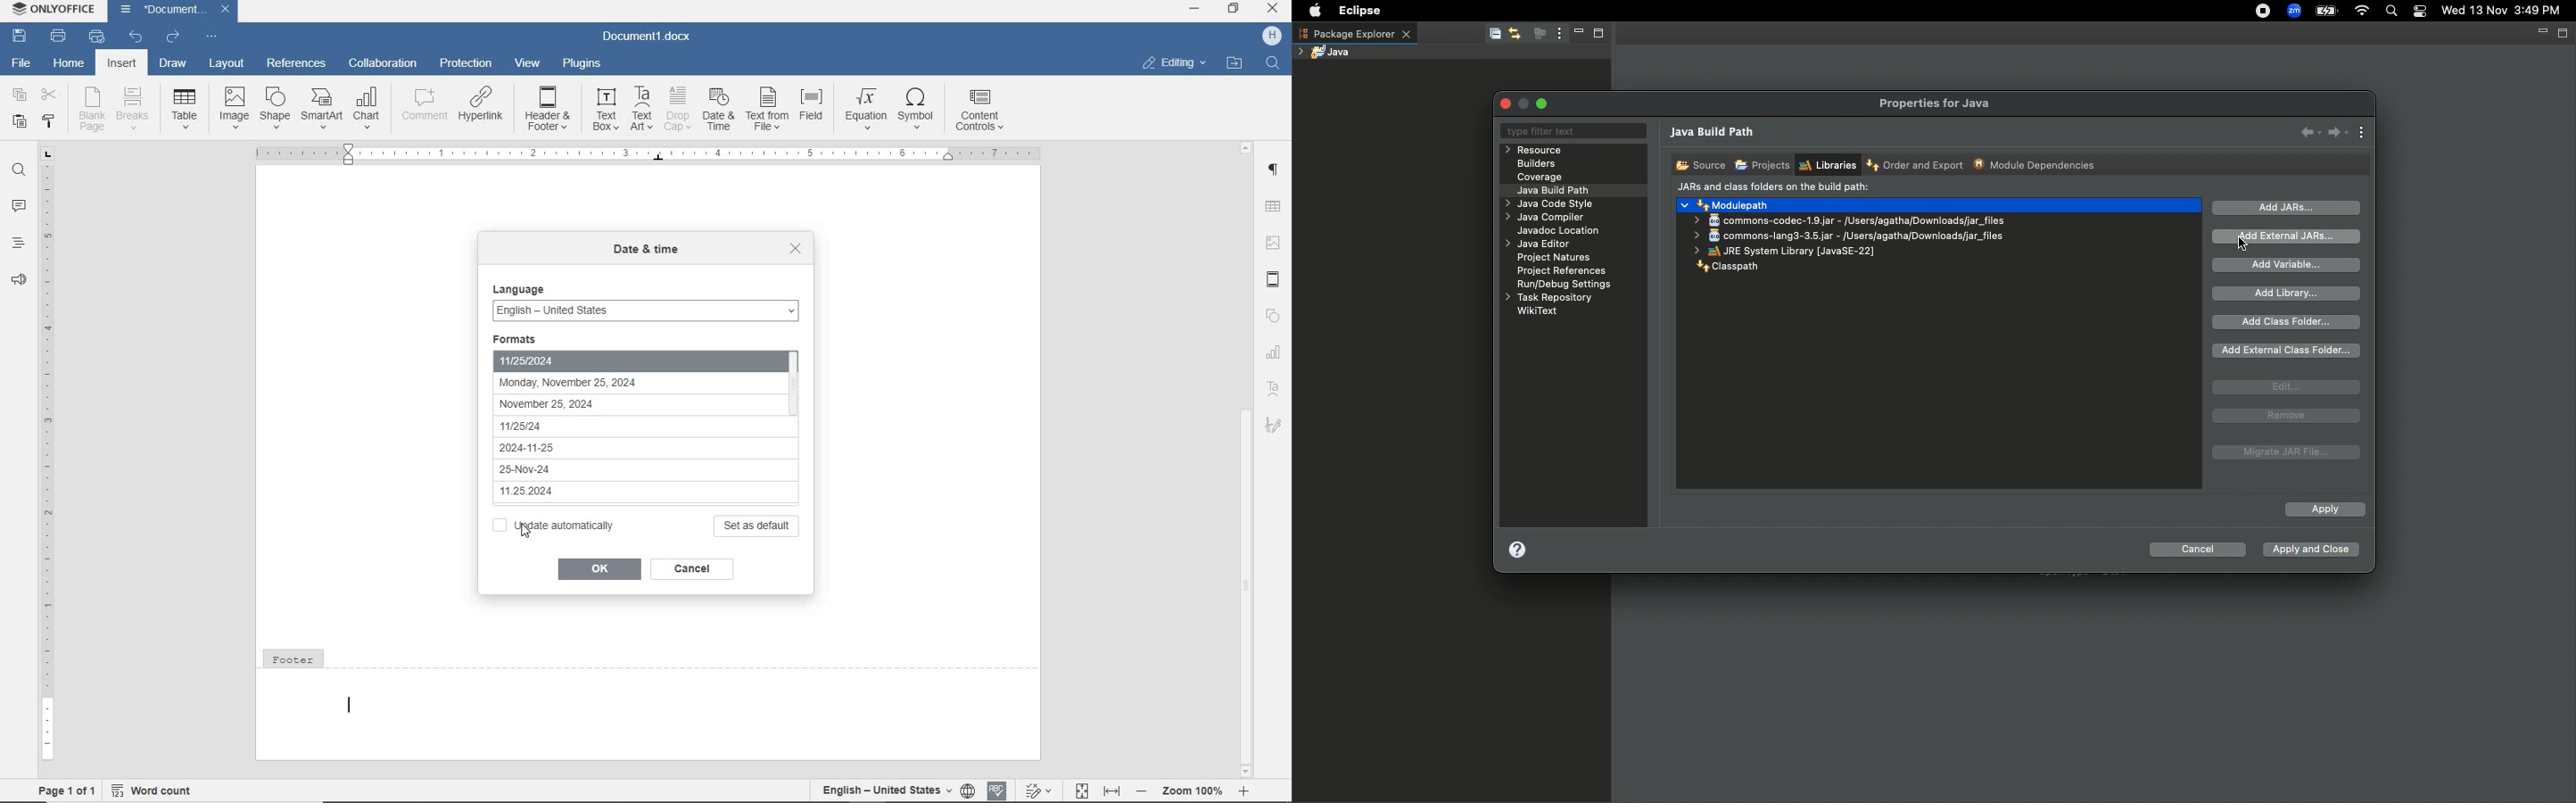  What do you see at coordinates (1827, 165) in the screenshot?
I see `Libraries` at bounding box center [1827, 165].